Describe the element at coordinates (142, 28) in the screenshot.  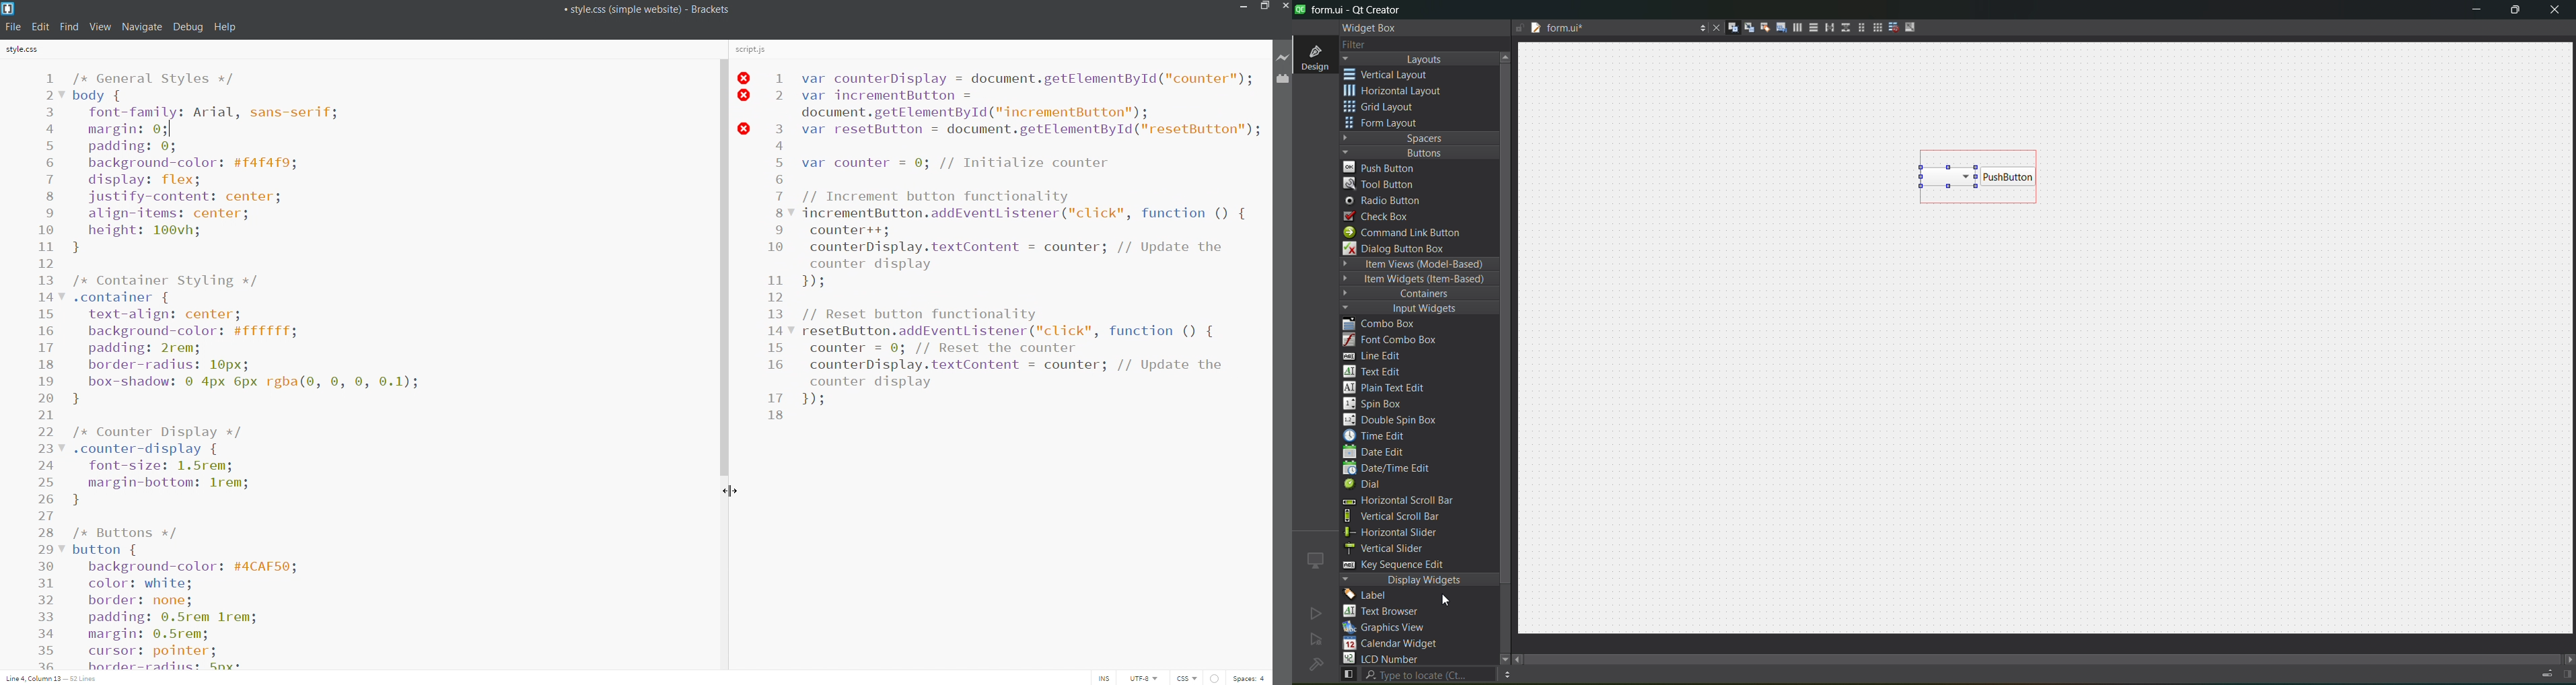
I see `navigate` at that location.